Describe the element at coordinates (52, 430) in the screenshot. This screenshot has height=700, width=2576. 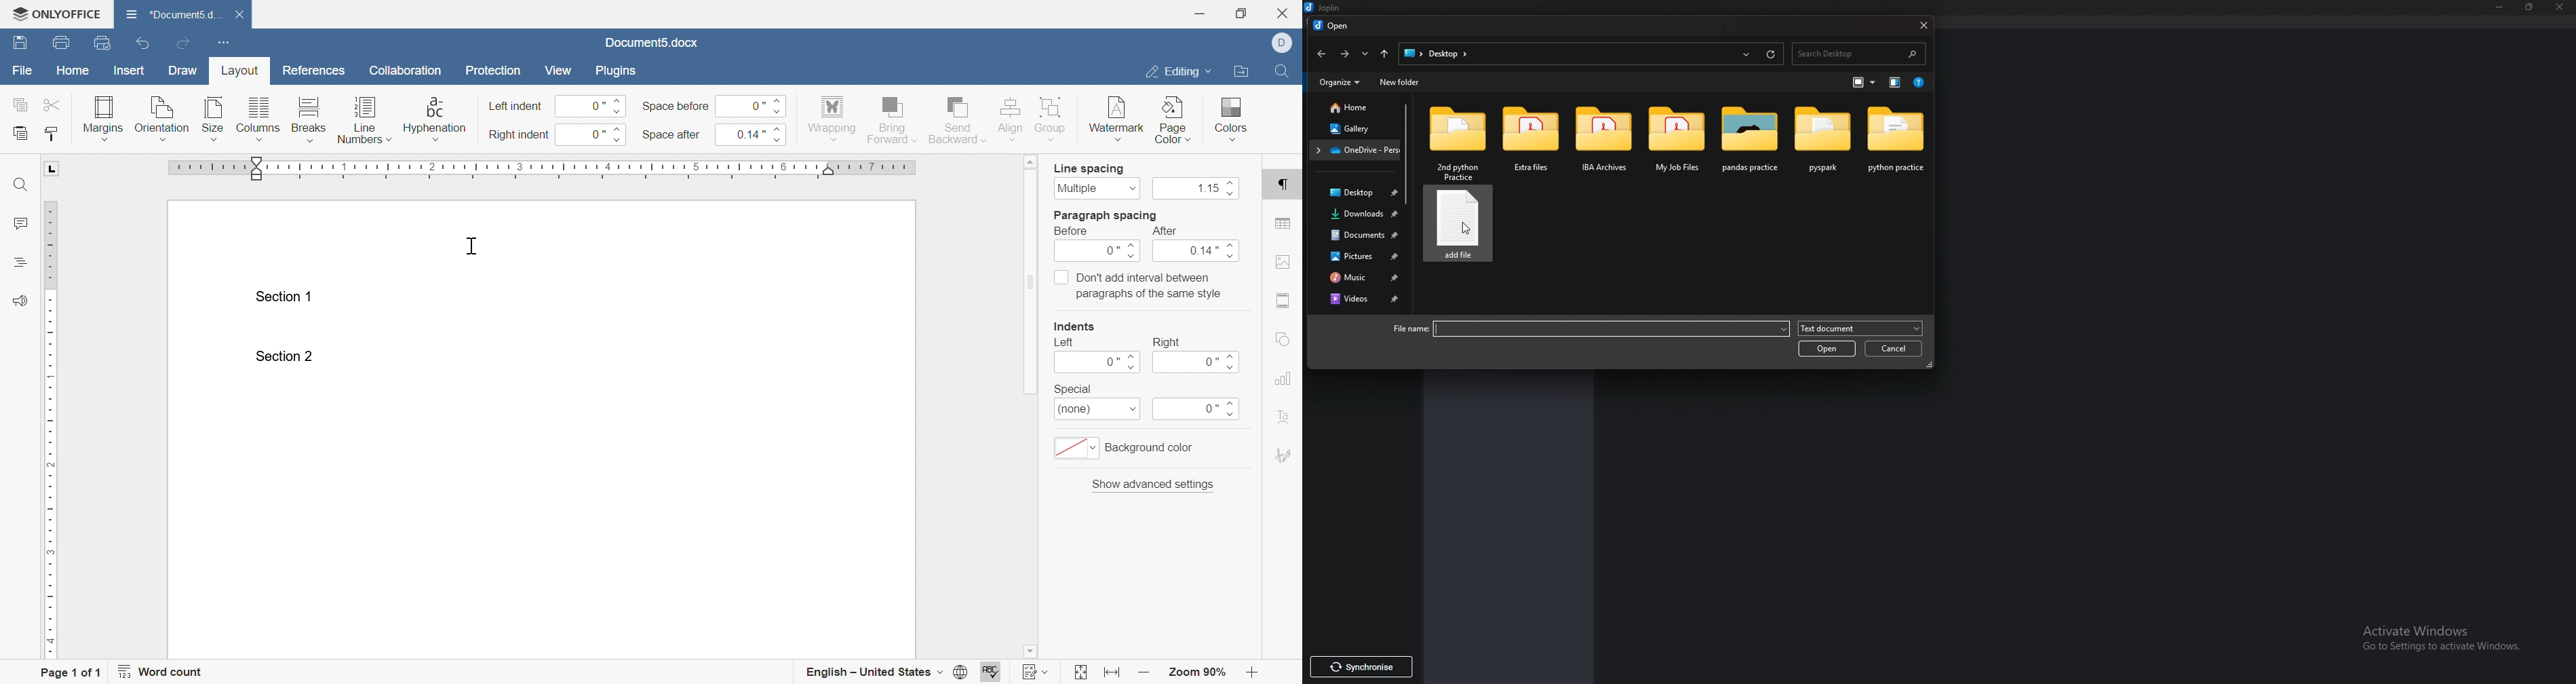
I see `ruler` at that location.